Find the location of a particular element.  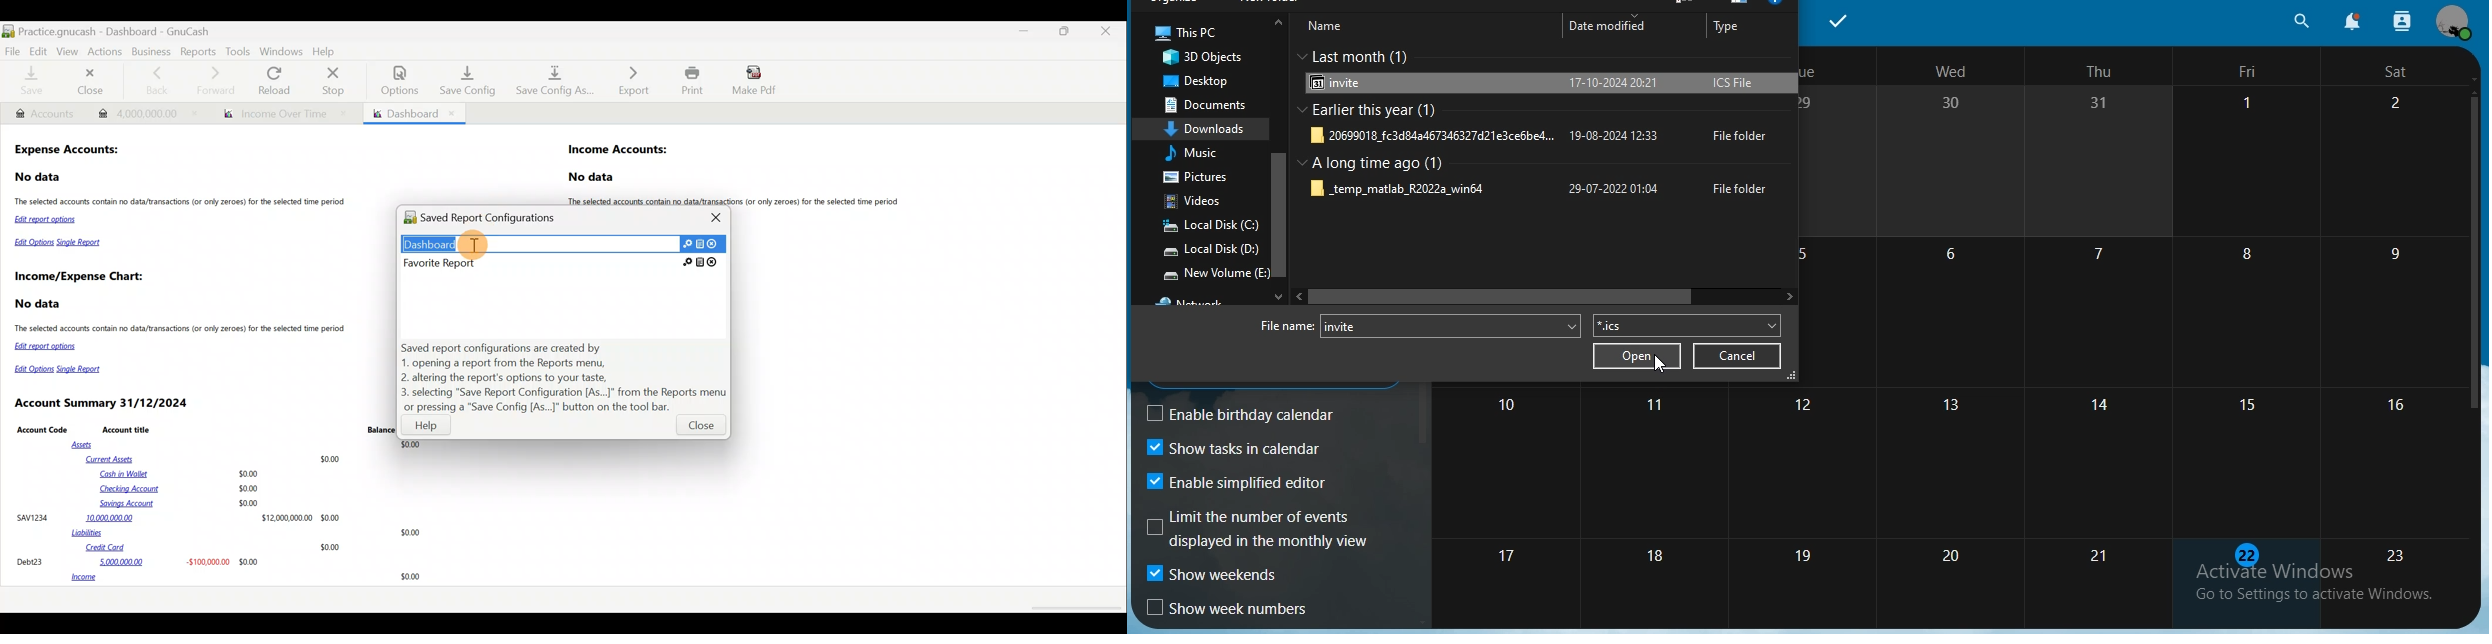

Income/Expense Chart: is located at coordinates (79, 278).